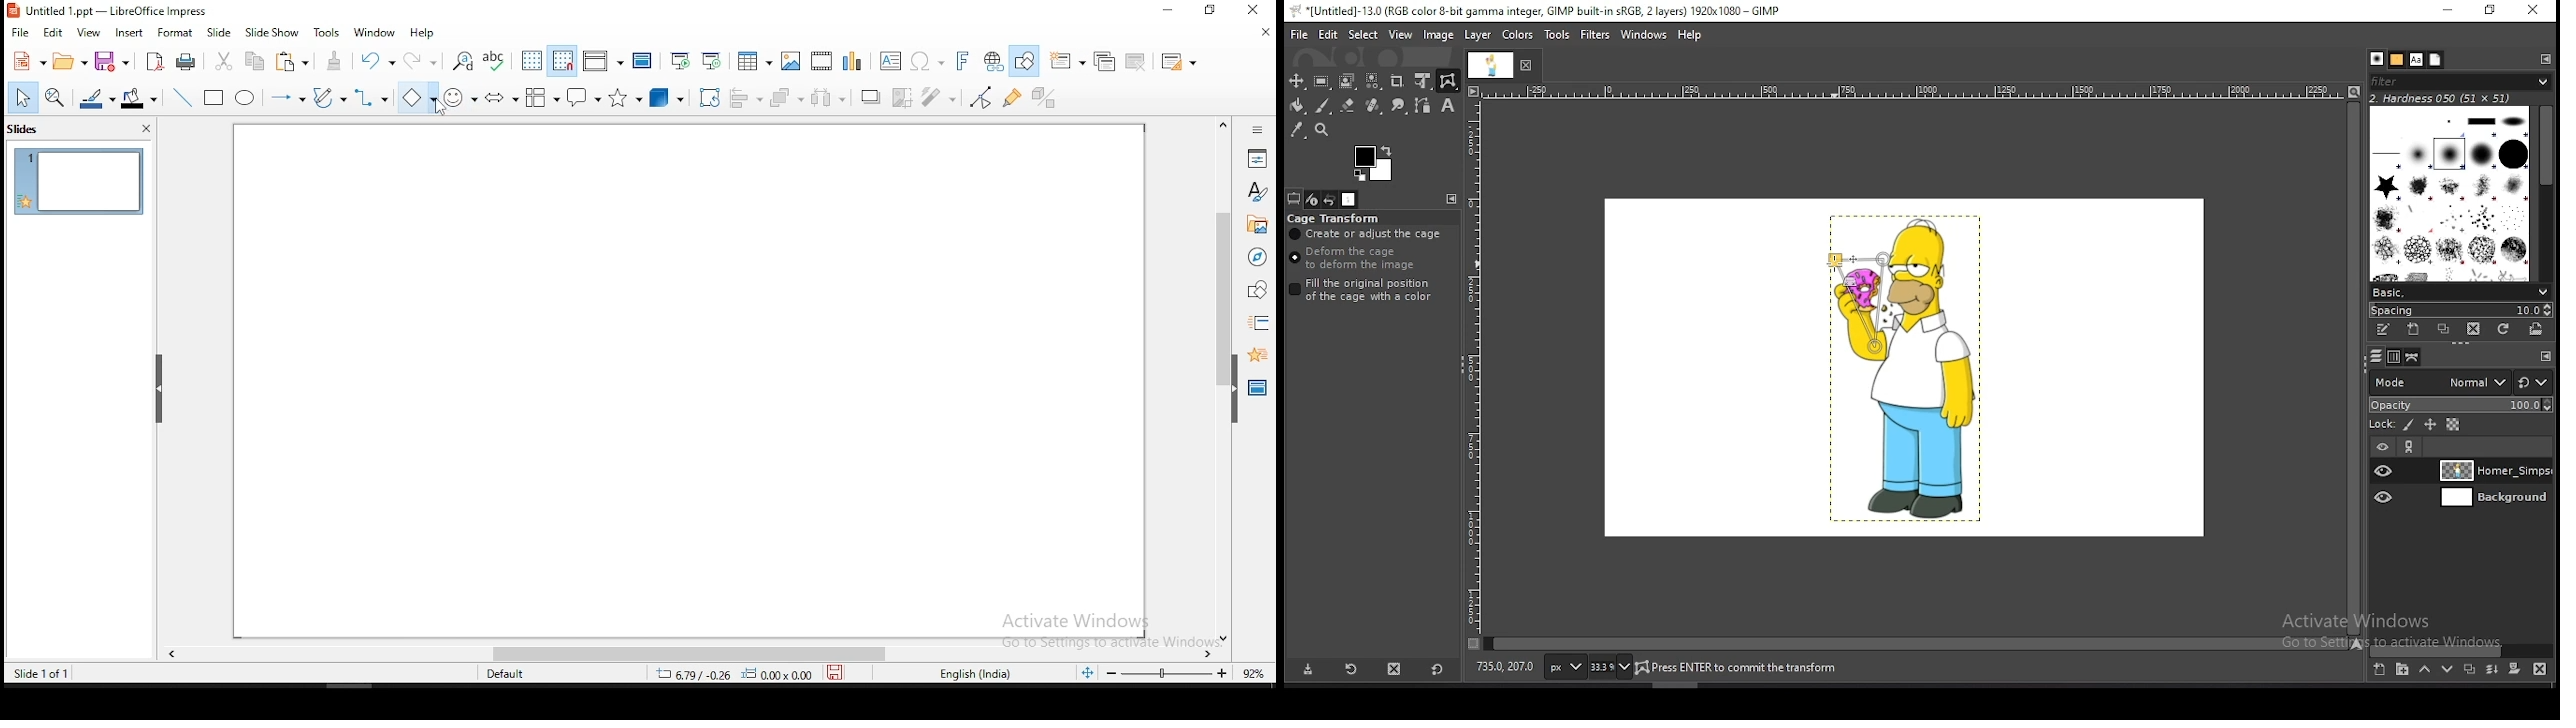  I want to click on English (India), so click(974, 675).